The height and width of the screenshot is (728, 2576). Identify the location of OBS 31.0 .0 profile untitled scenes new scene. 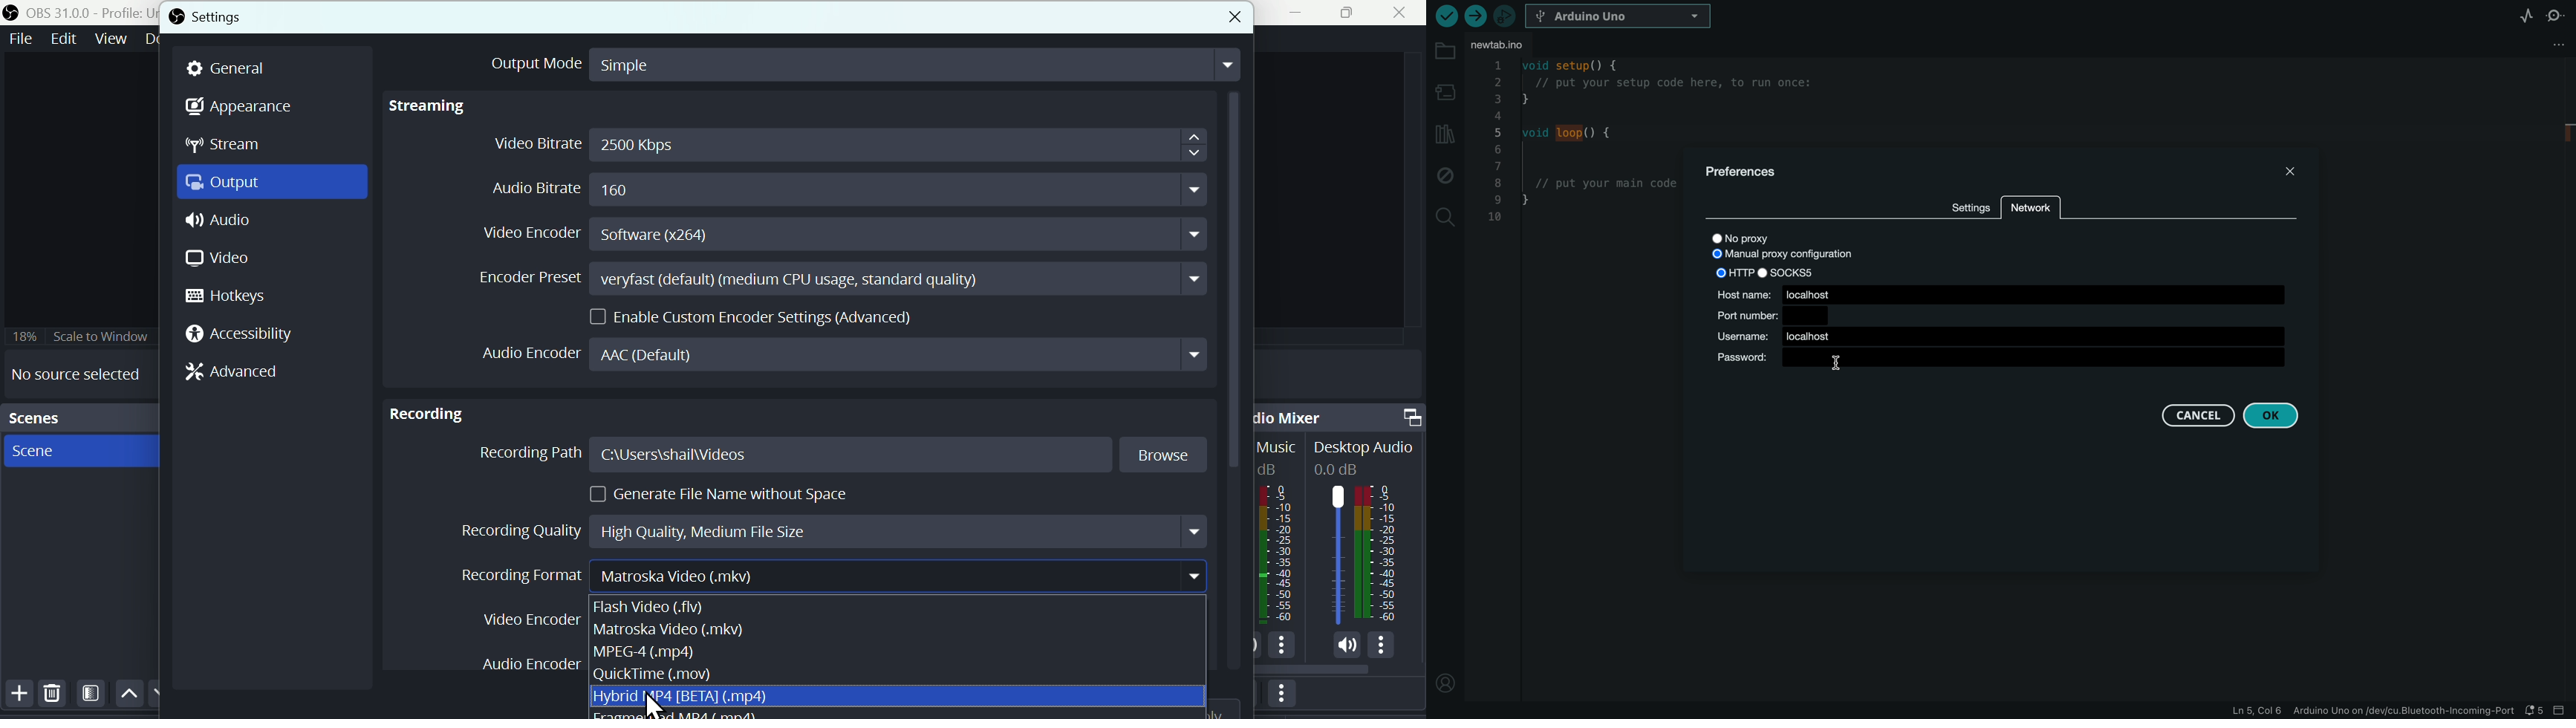
(77, 13).